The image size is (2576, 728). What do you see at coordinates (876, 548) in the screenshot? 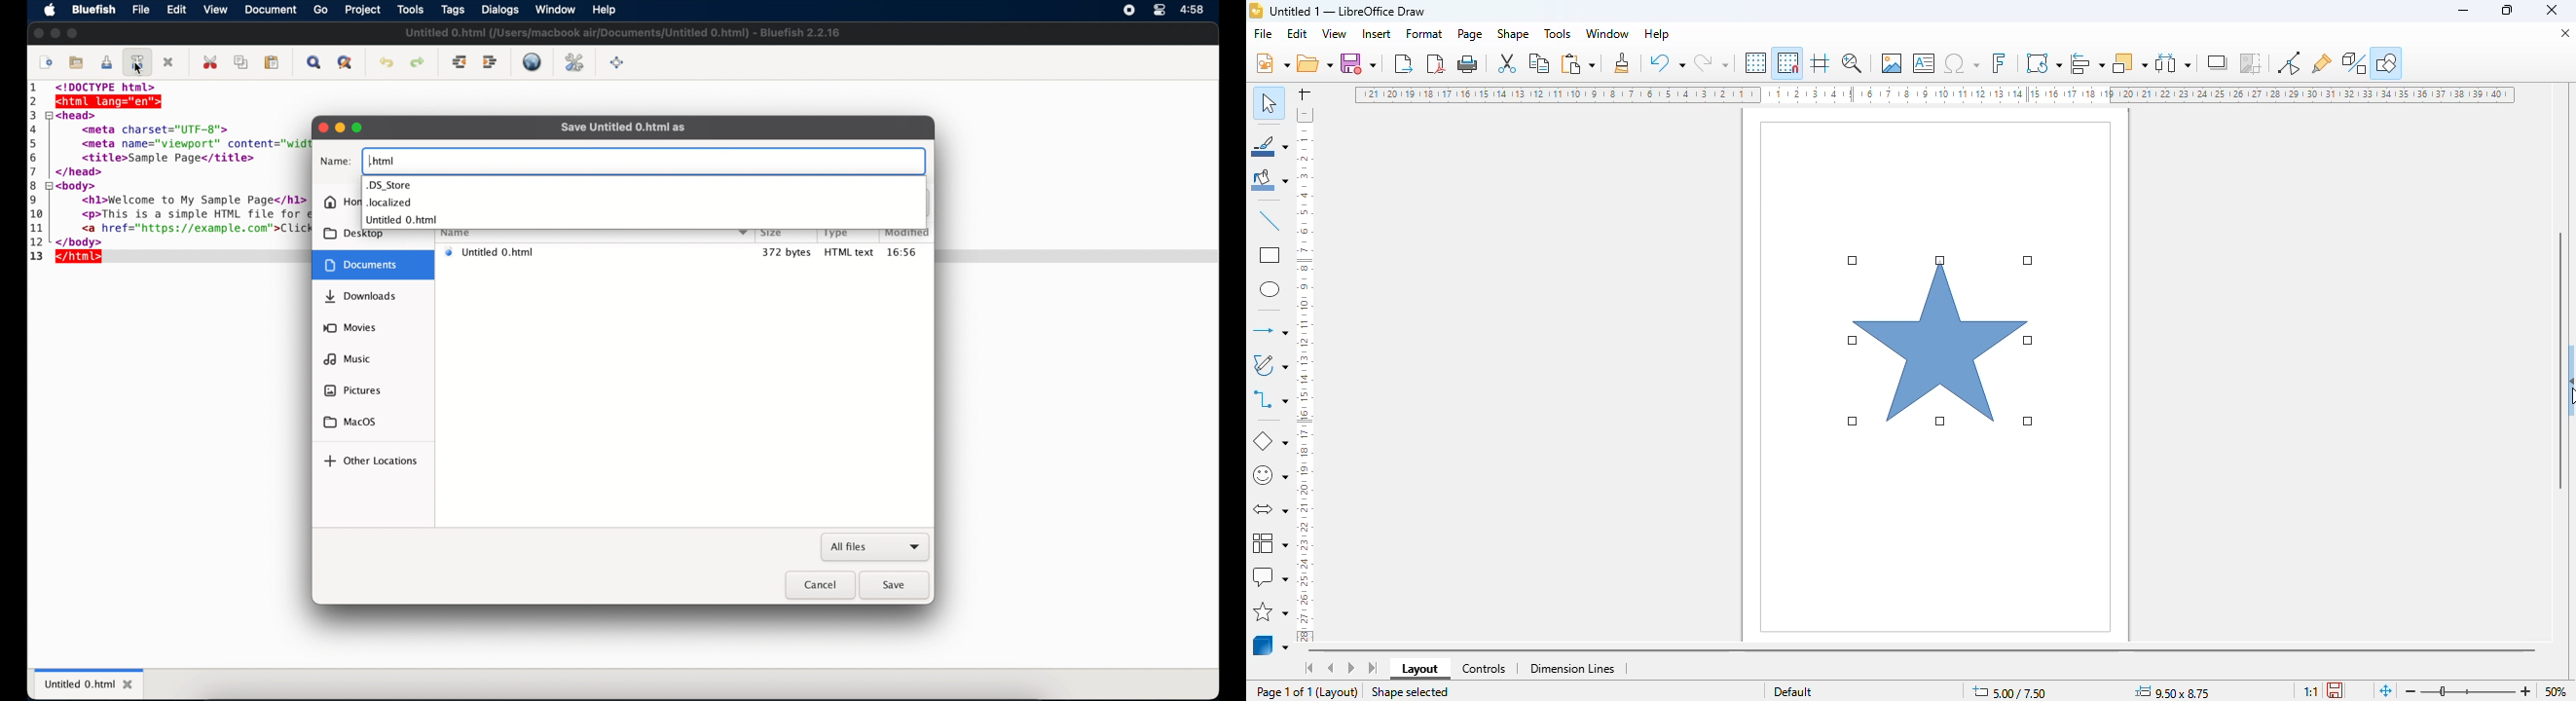
I see `all files dropdown` at bounding box center [876, 548].